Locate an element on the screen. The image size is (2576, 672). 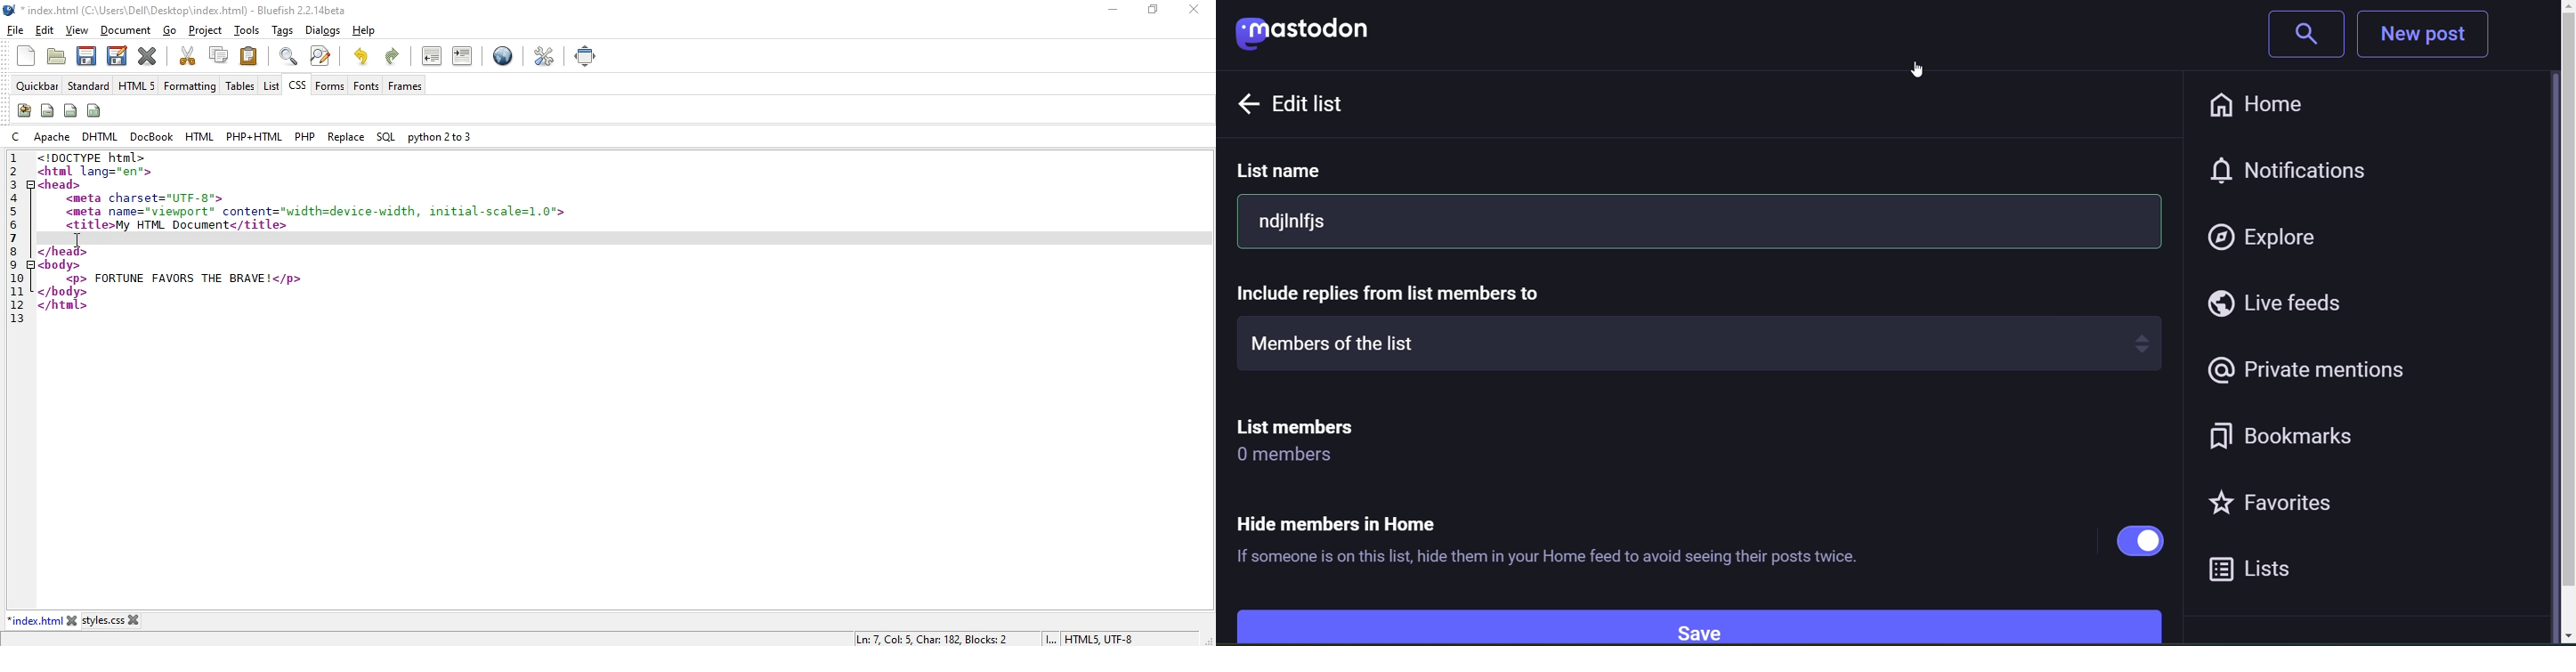
replace is located at coordinates (346, 136).